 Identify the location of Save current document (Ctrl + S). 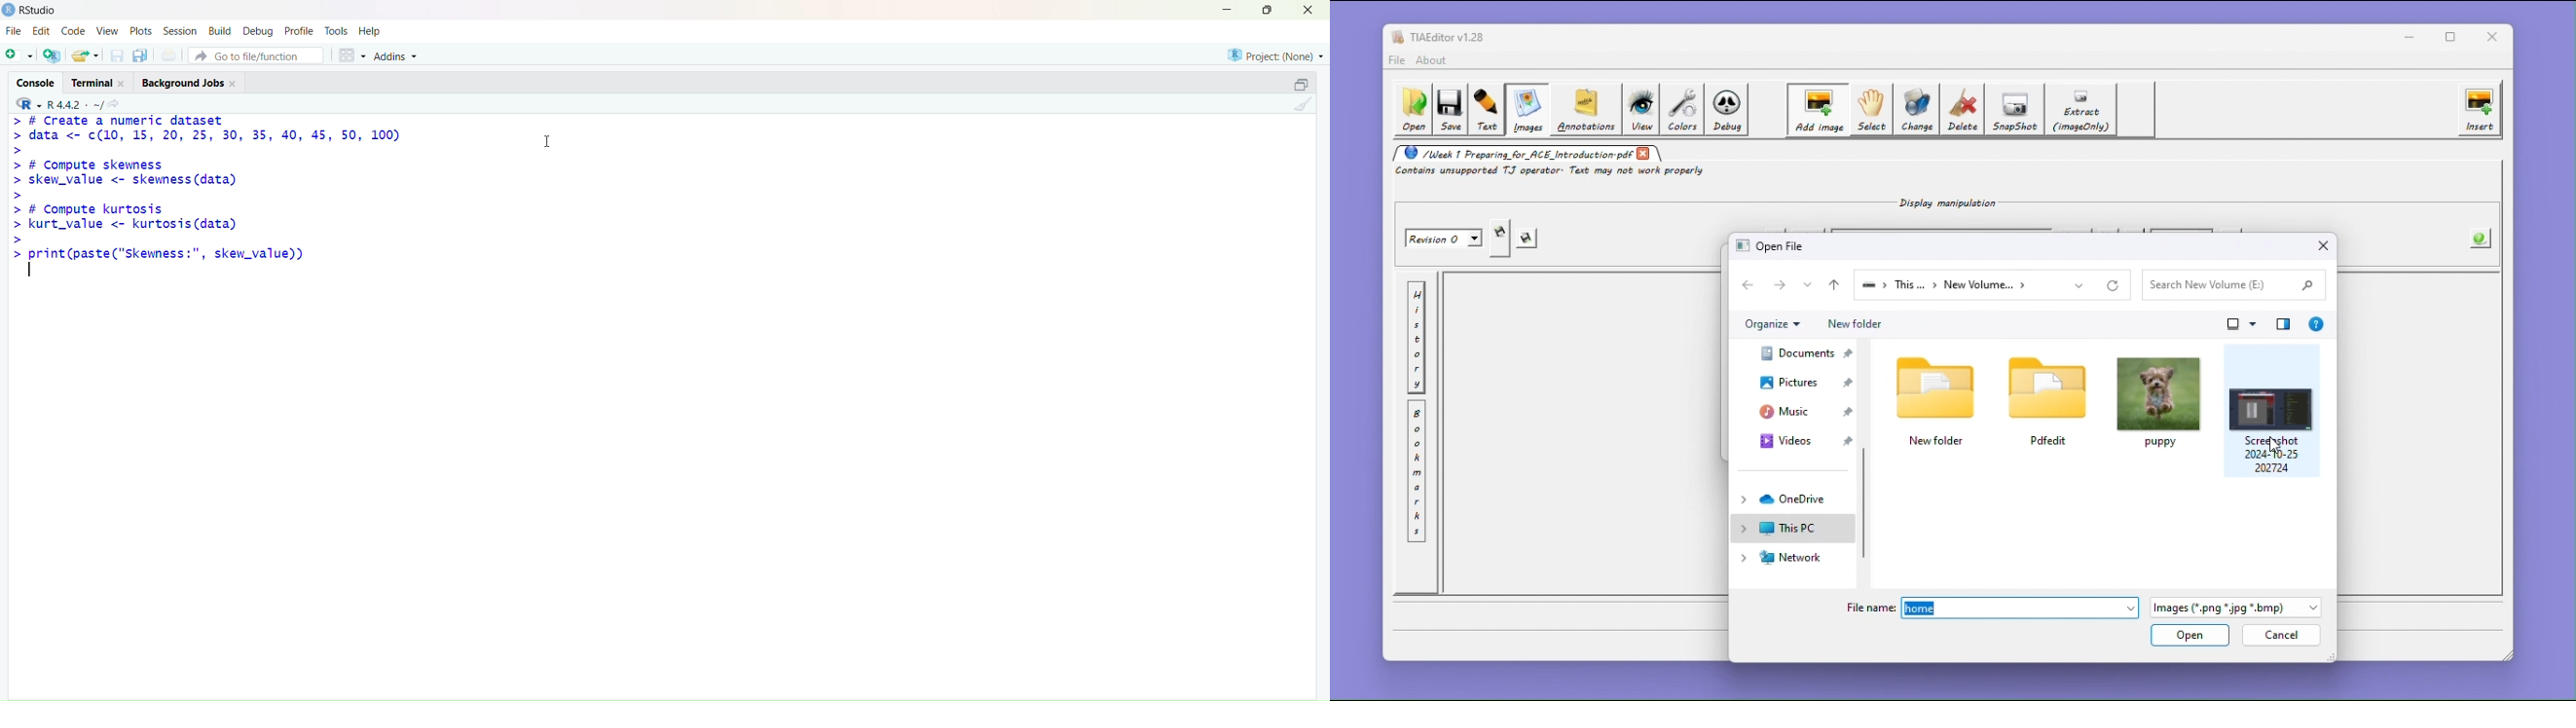
(116, 57).